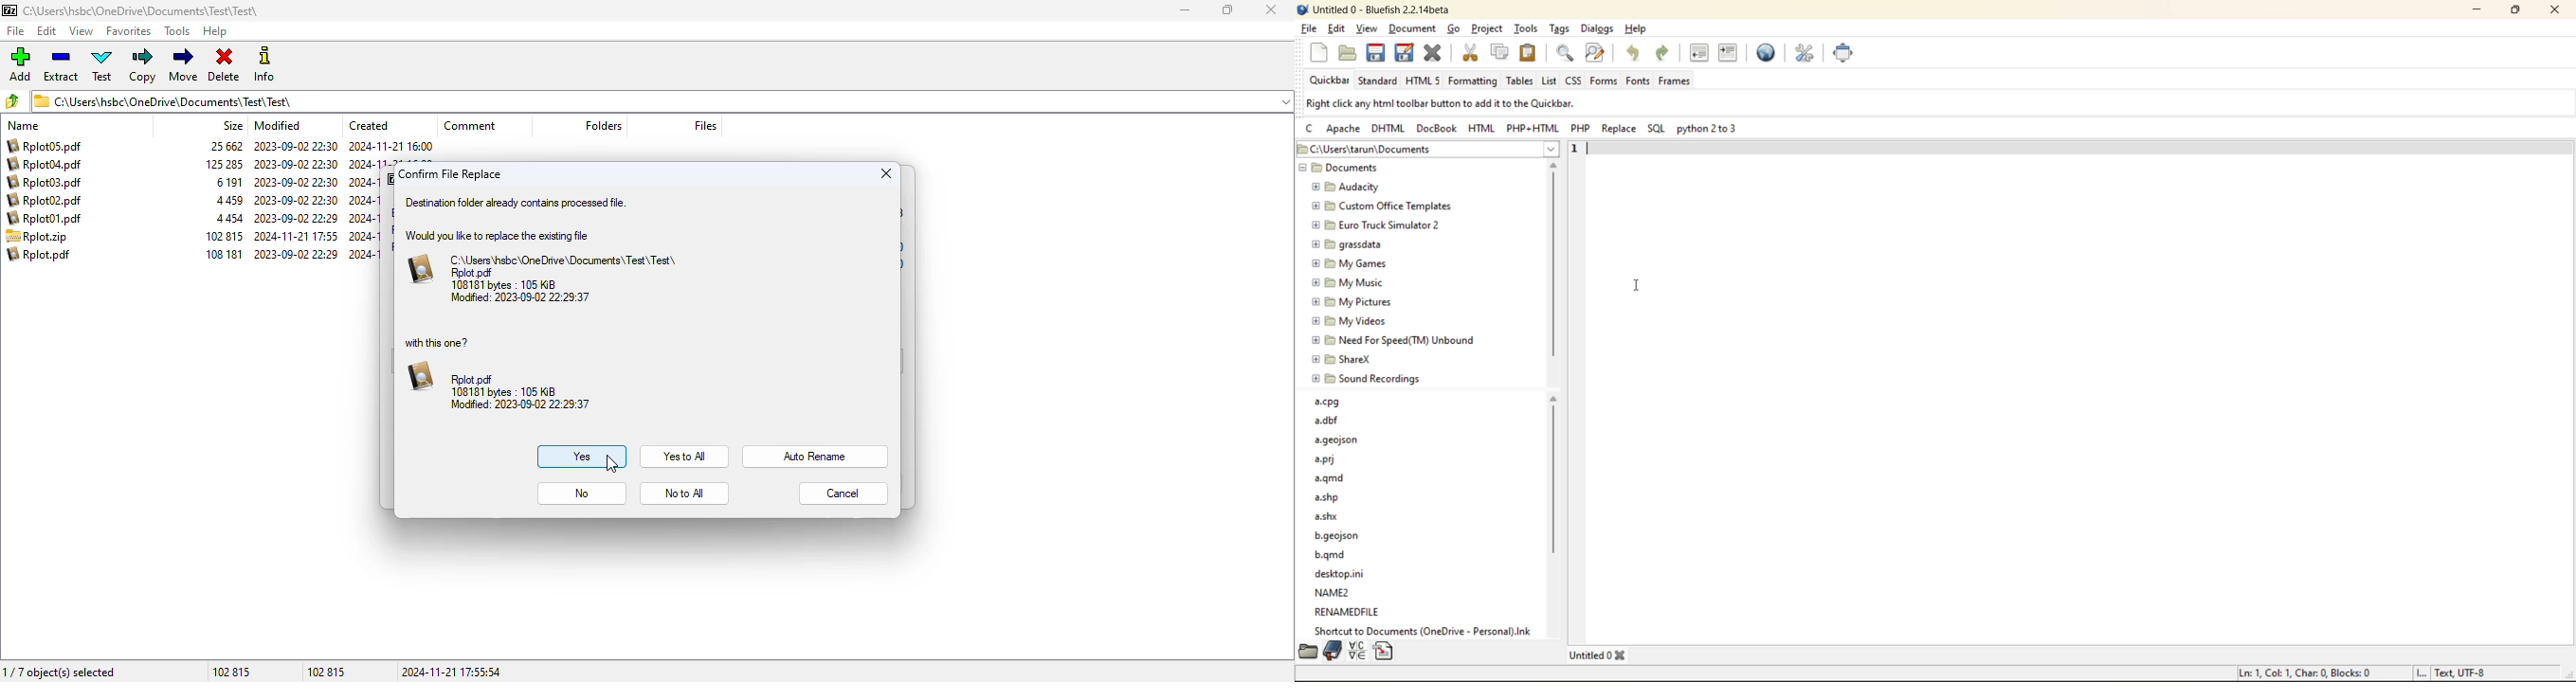 This screenshot has height=700, width=2576. Describe the element at coordinates (225, 164) in the screenshot. I see `125 285` at that location.